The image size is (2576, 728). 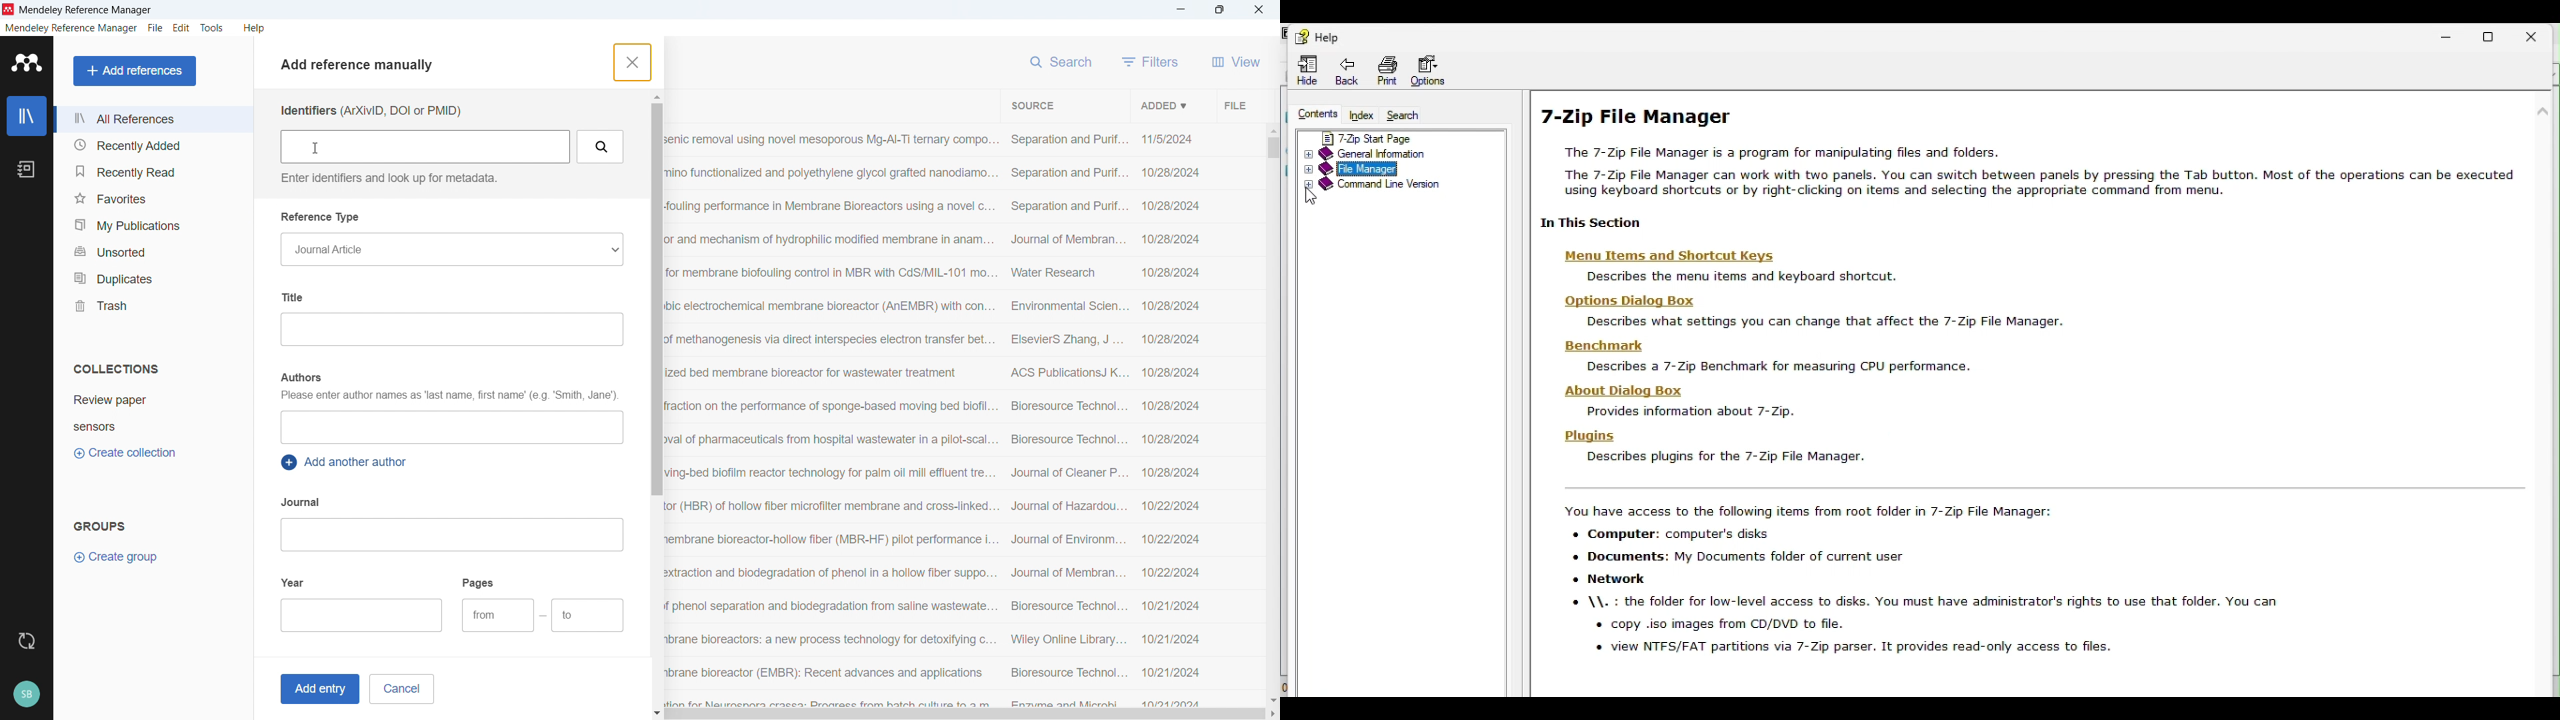 I want to click on Vertical scrollbar , so click(x=1273, y=148).